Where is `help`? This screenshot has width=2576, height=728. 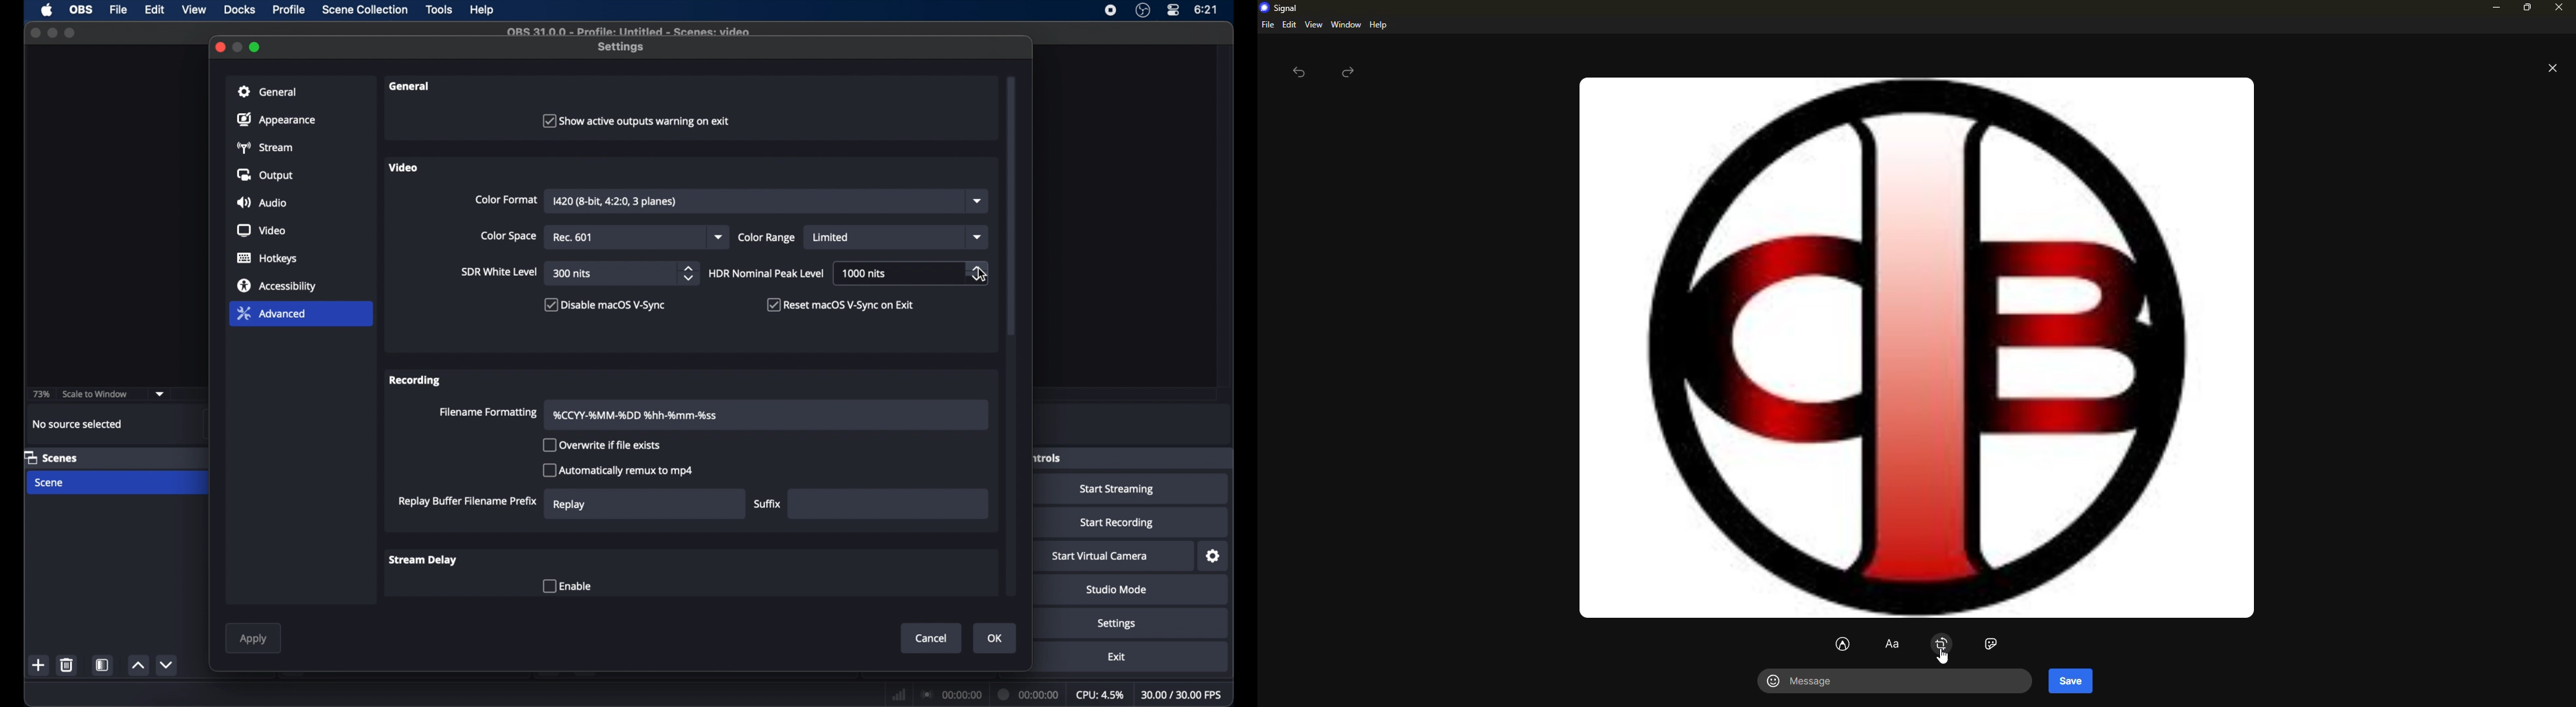
help is located at coordinates (483, 10).